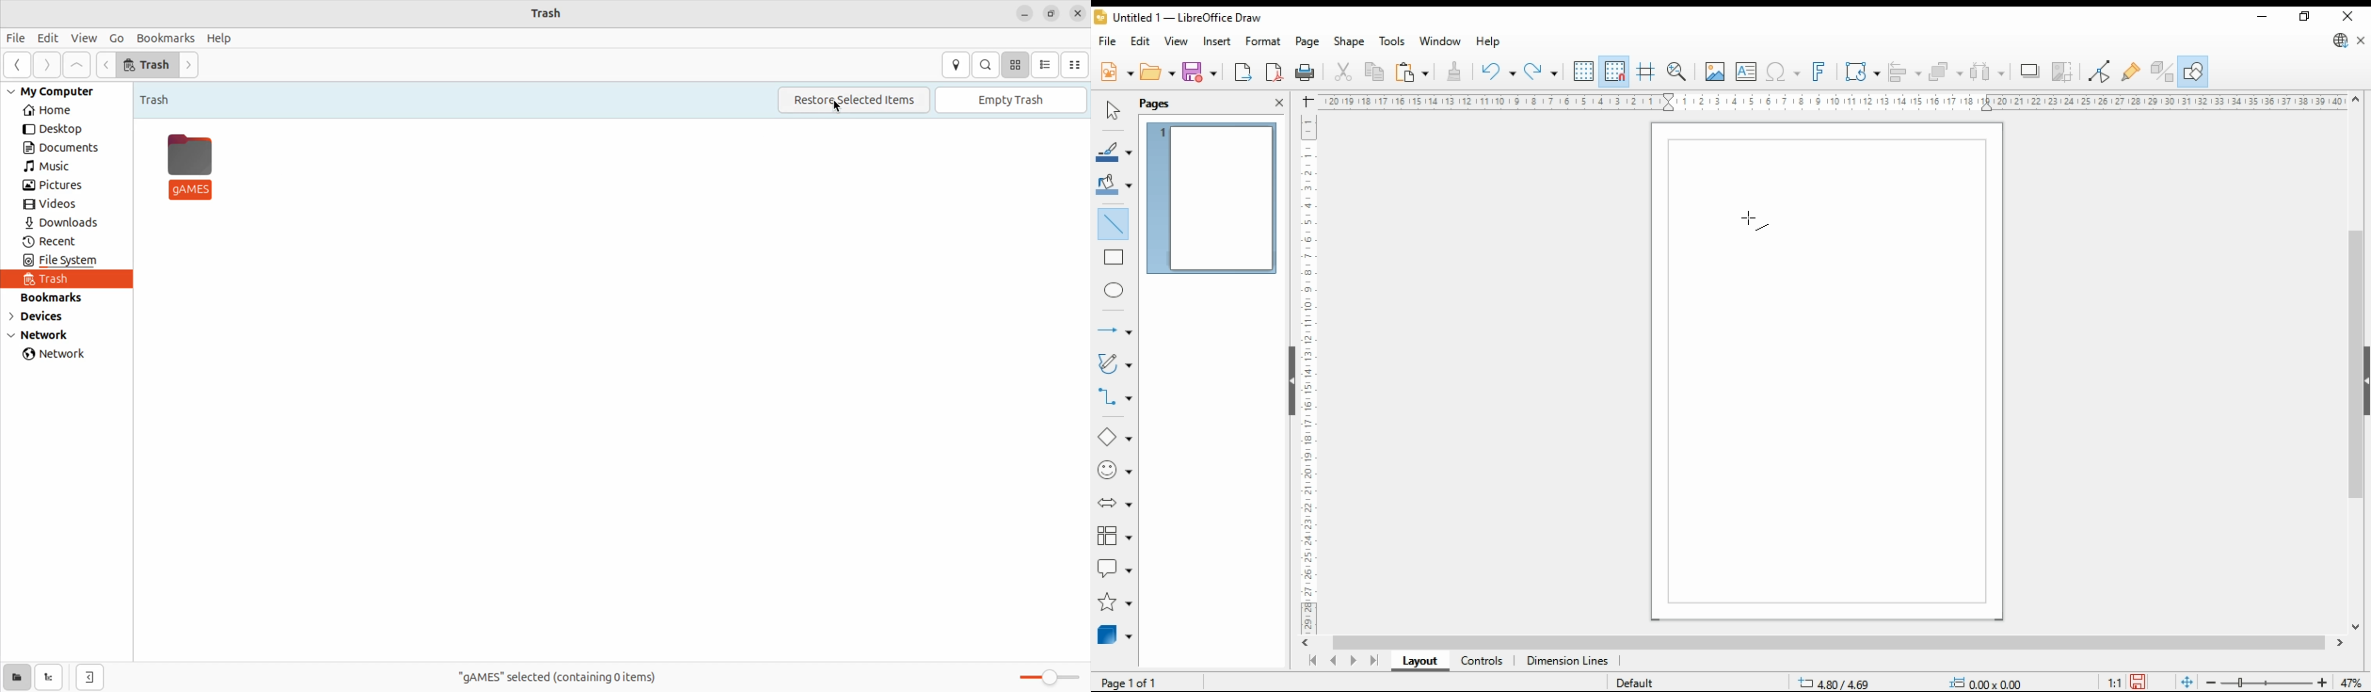 The width and height of the screenshot is (2380, 700). What do you see at coordinates (2065, 72) in the screenshot?
I see `crop` at bounding box center [2065, 72].